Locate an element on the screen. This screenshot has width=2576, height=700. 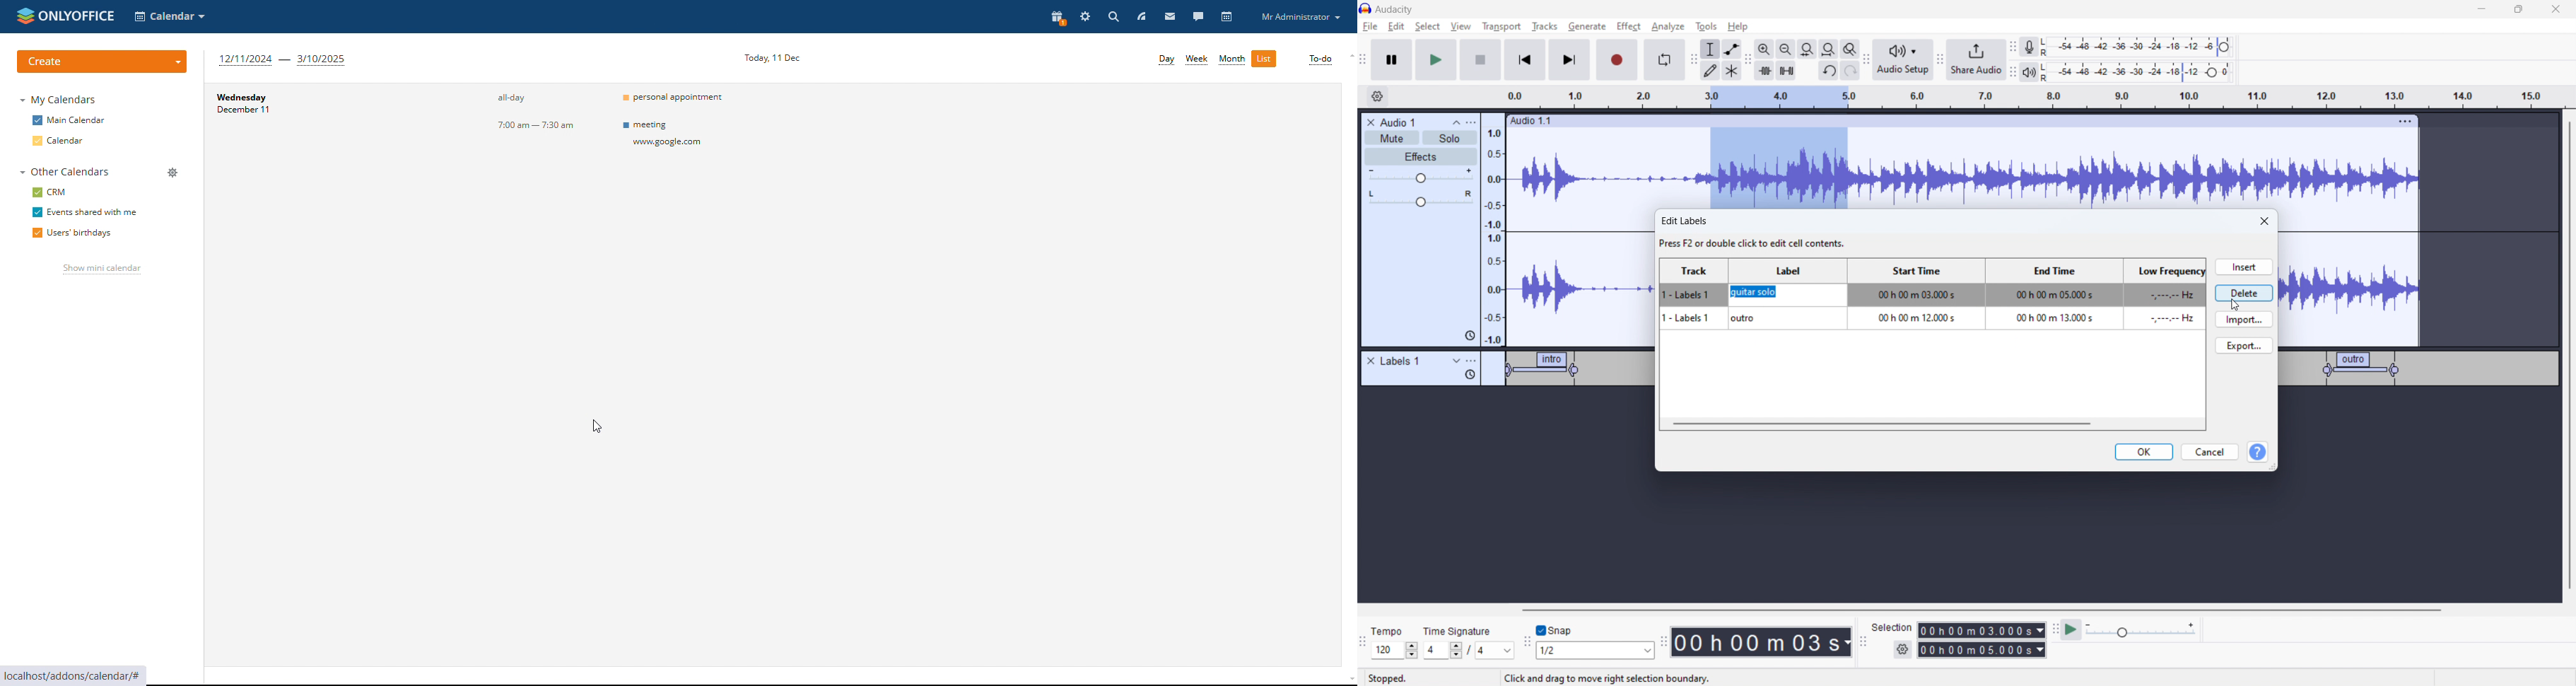
remove track is located at coordinates (1371, 122).